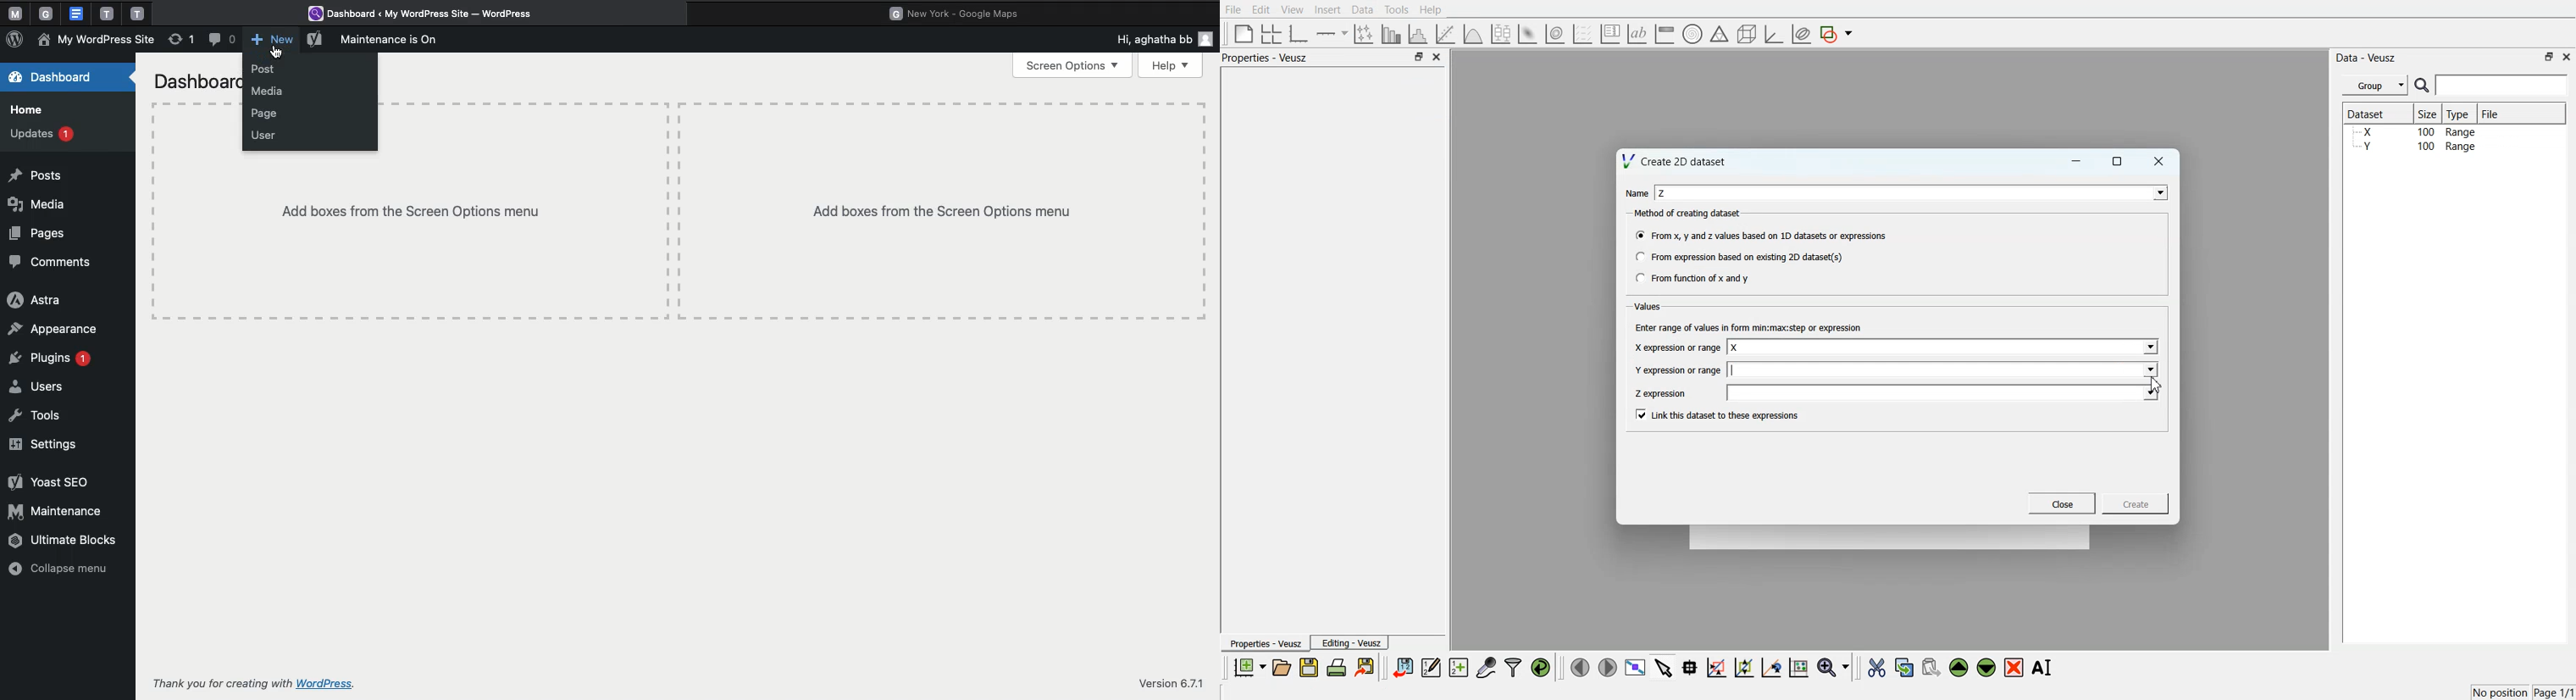  I want to click on Create, so click(2136, 503).